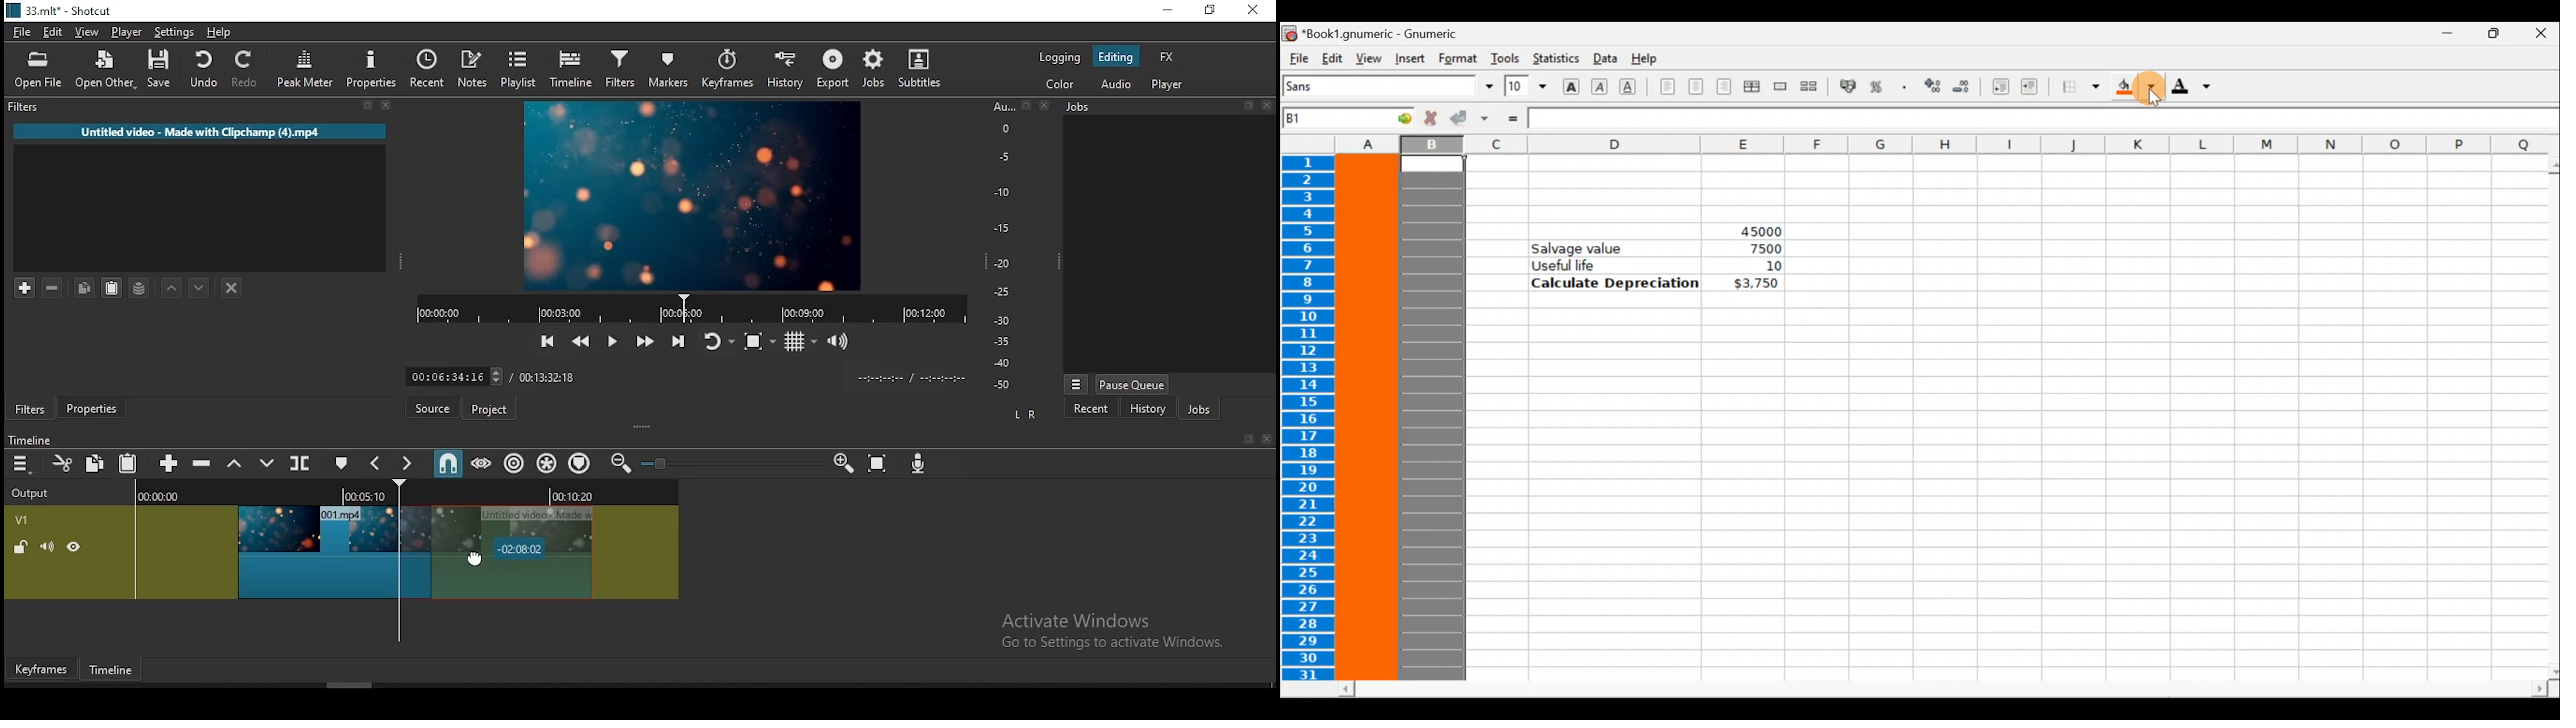 The height and width of the screenshot is (728, 2576). I want to click on split at playhead, so click(433, 71).